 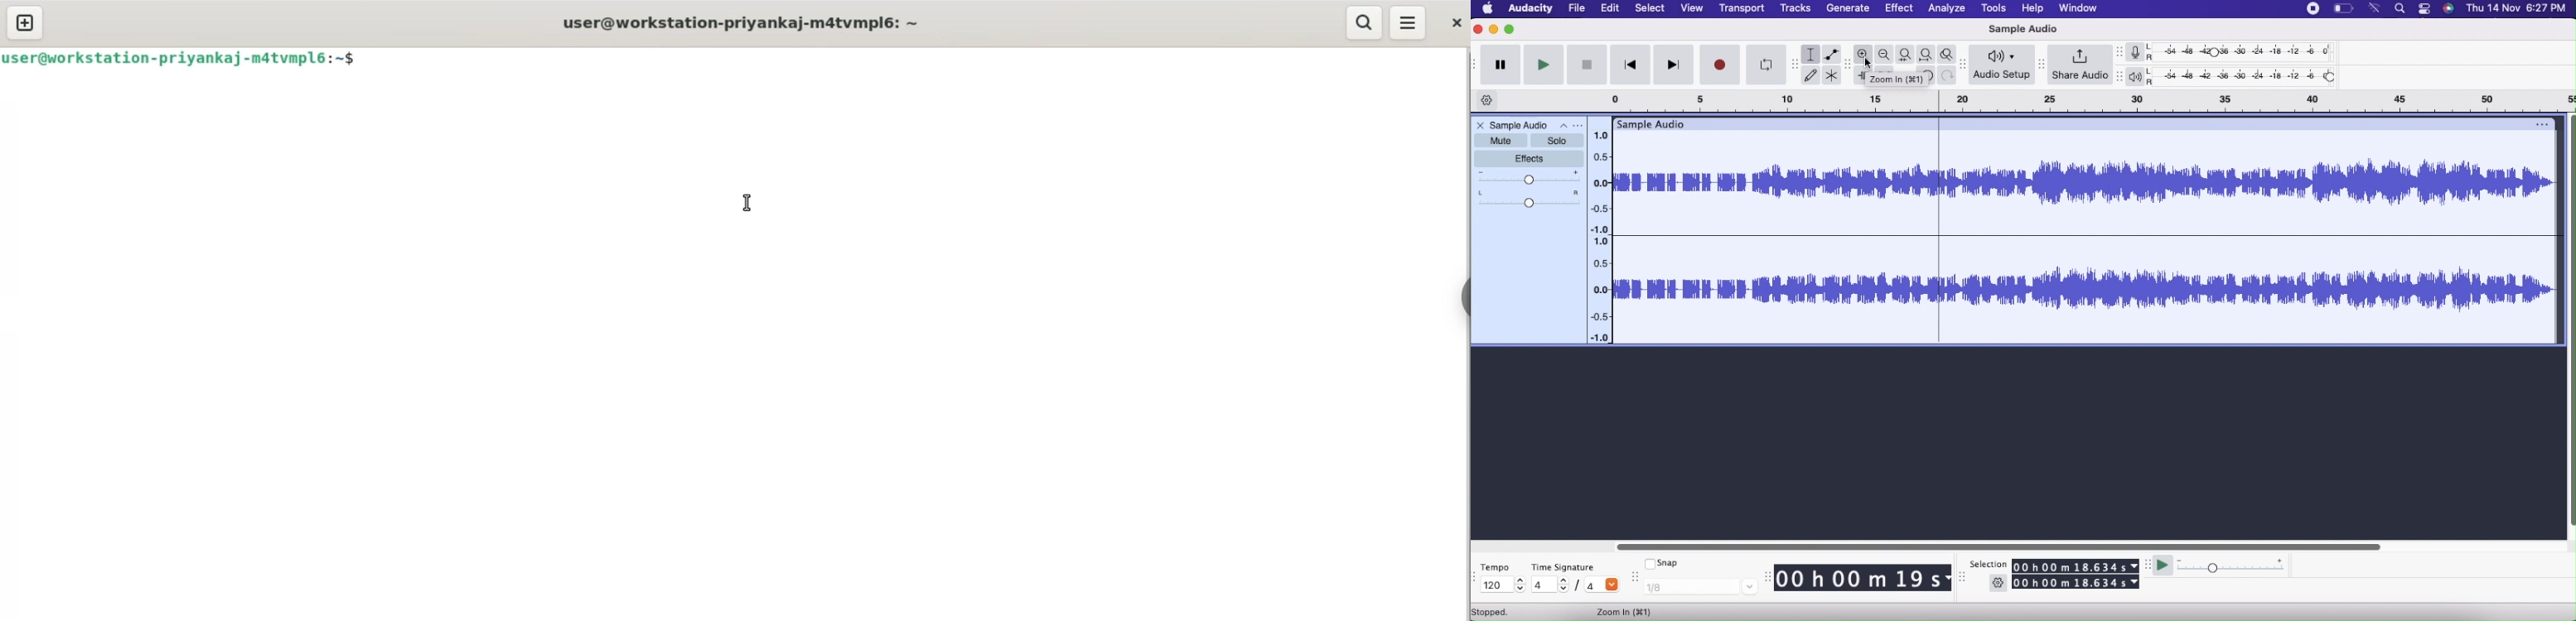 I want to click on stopped, so click(x=1499, y=612).